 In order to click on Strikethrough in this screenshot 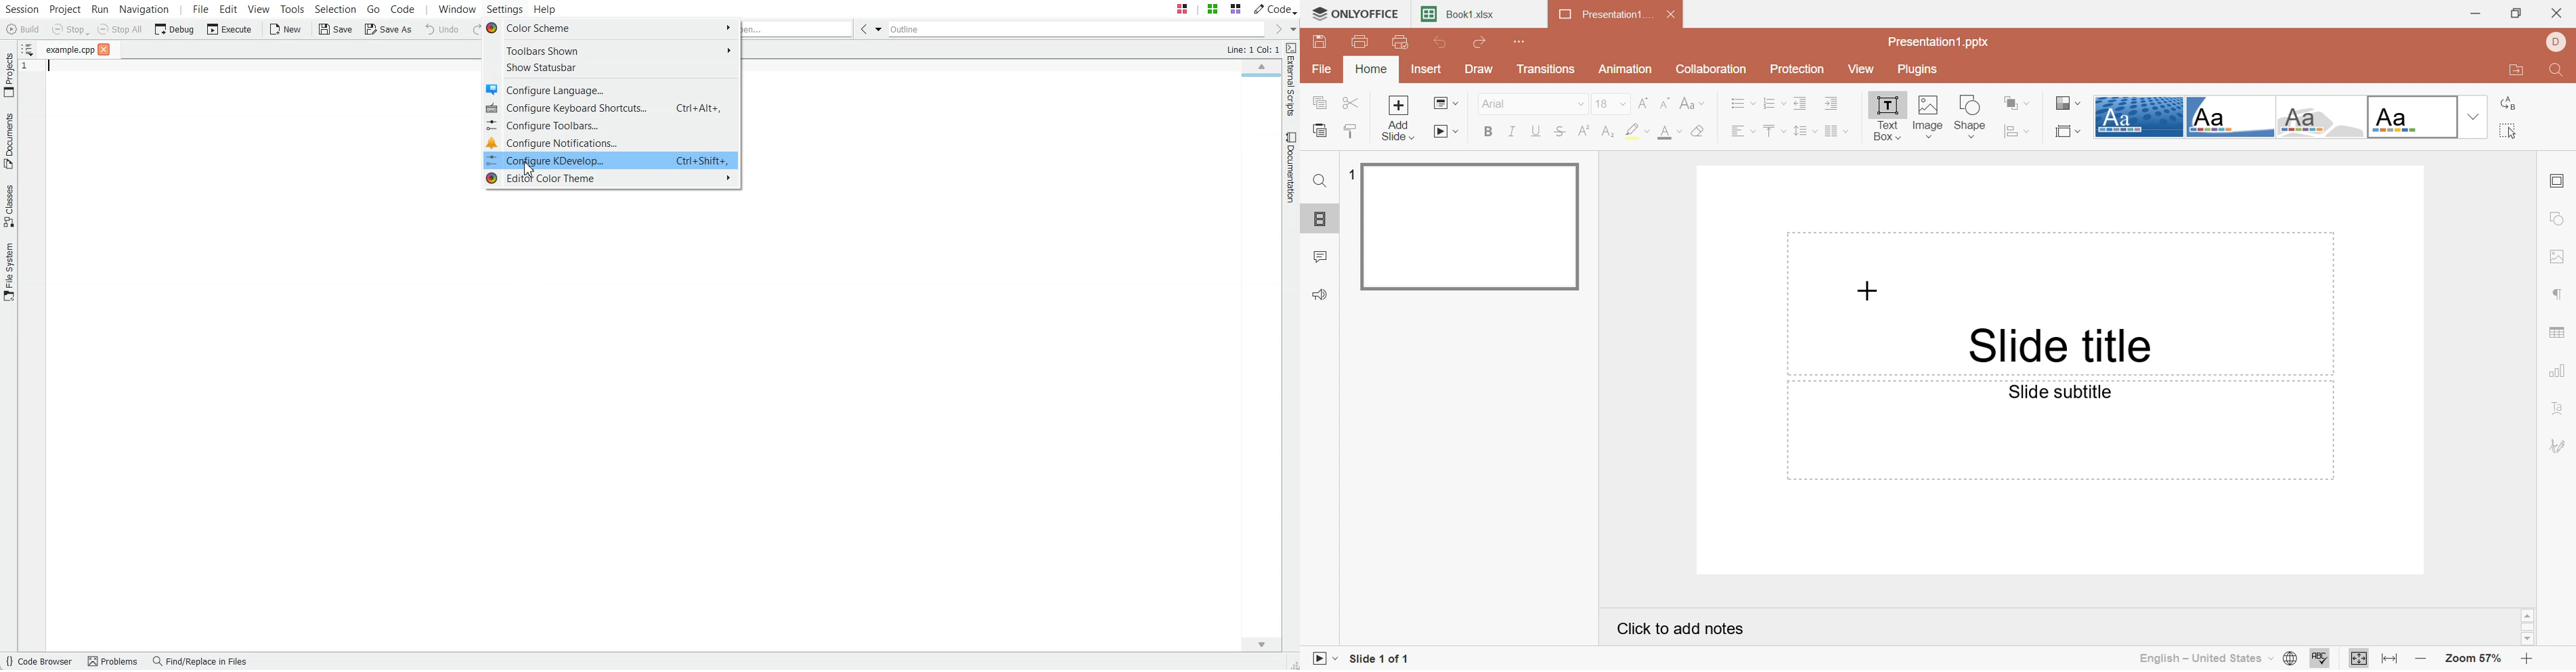, I will do `click(1561, 131)`.